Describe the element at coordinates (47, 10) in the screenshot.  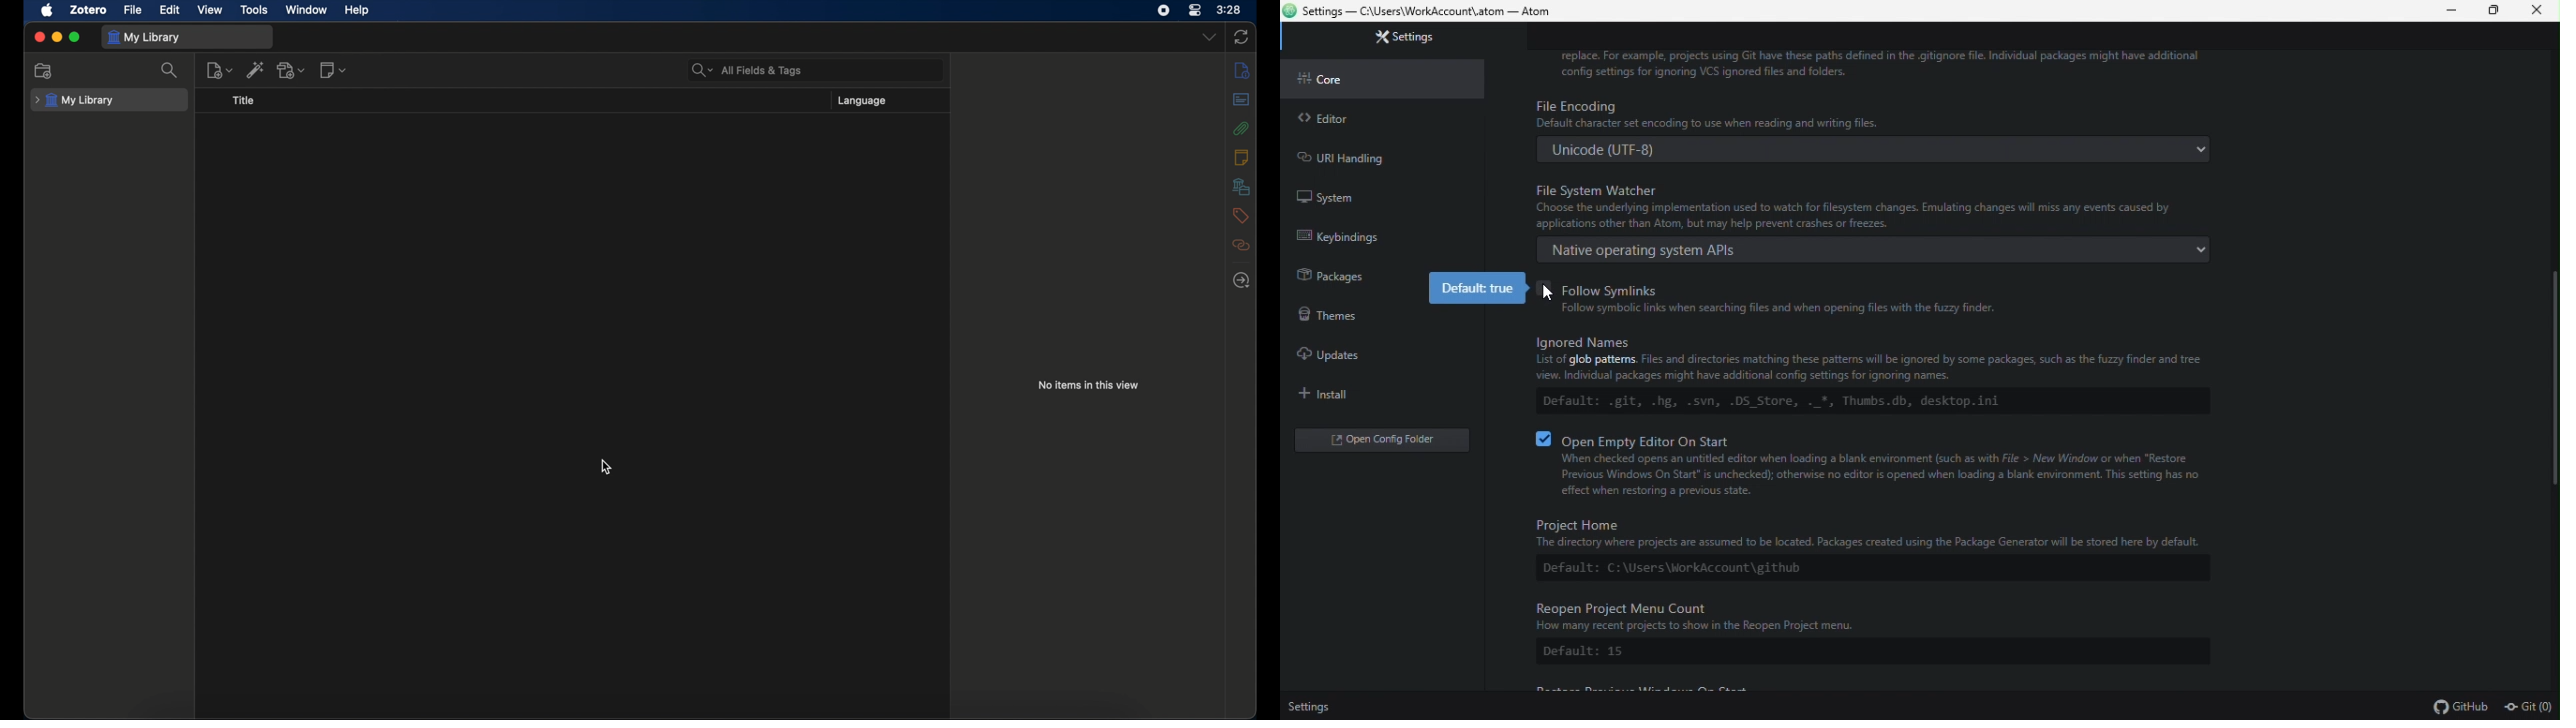
I see `apple` at that location.